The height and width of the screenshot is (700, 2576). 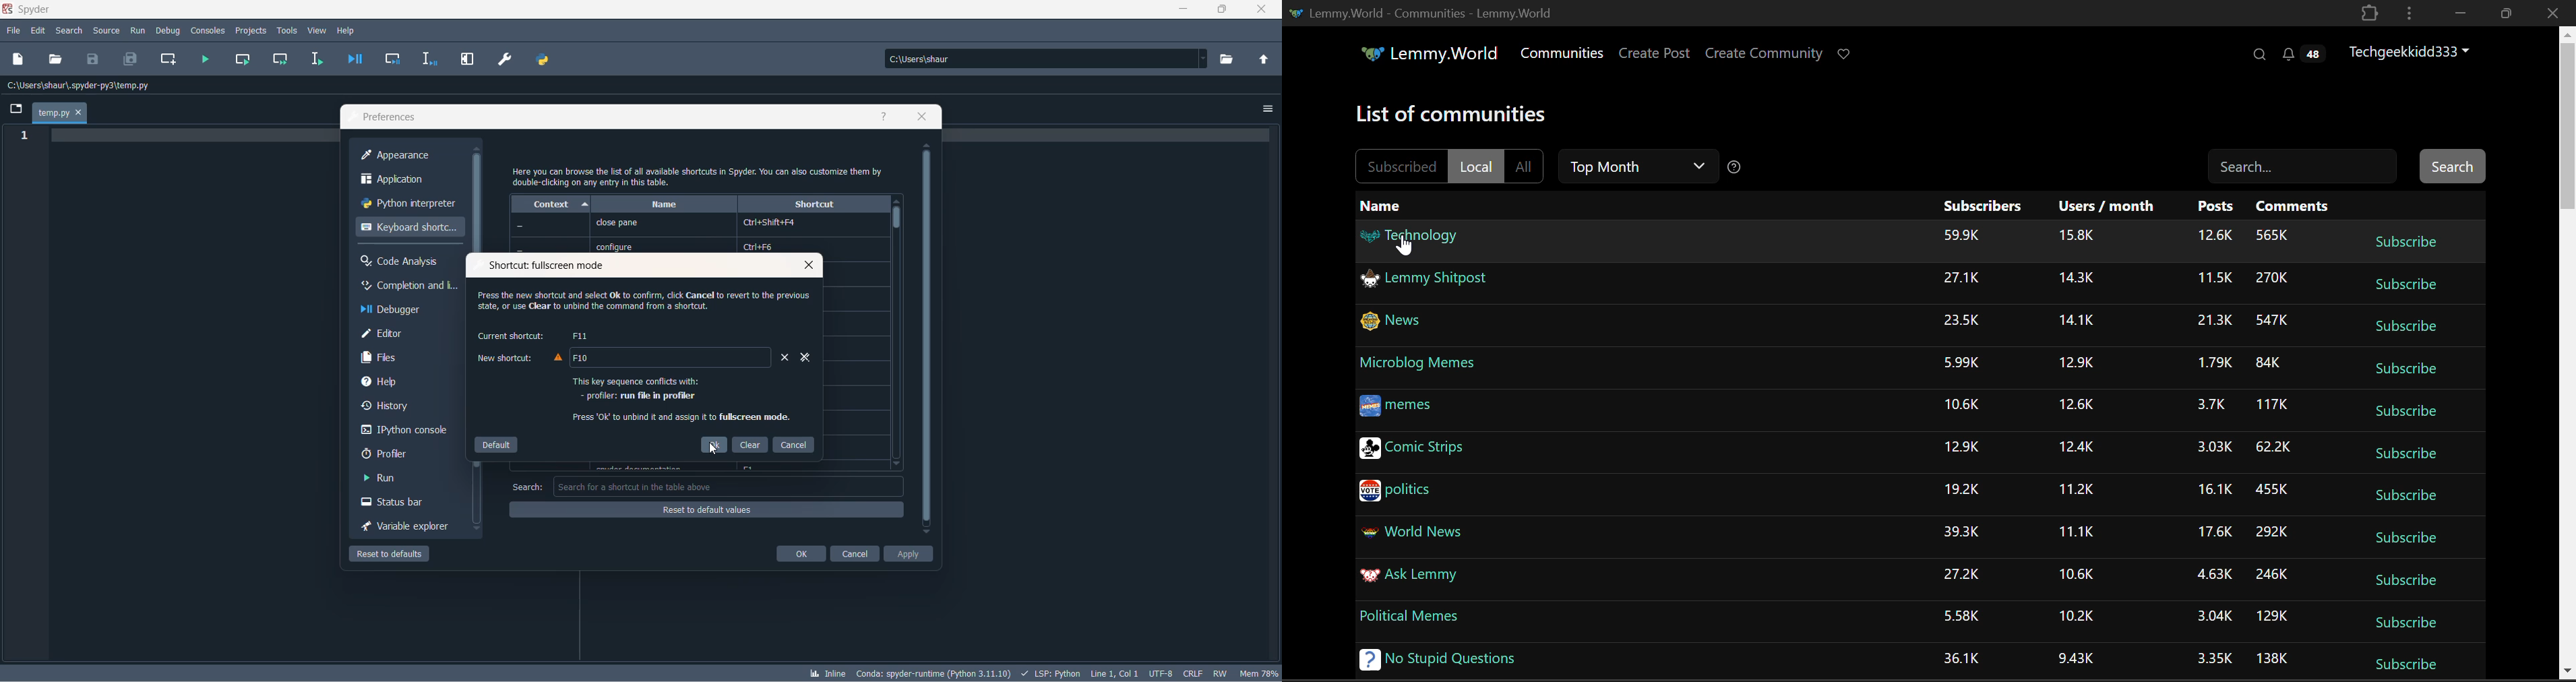 I want to click on name heading, so click(x=664, y=205).